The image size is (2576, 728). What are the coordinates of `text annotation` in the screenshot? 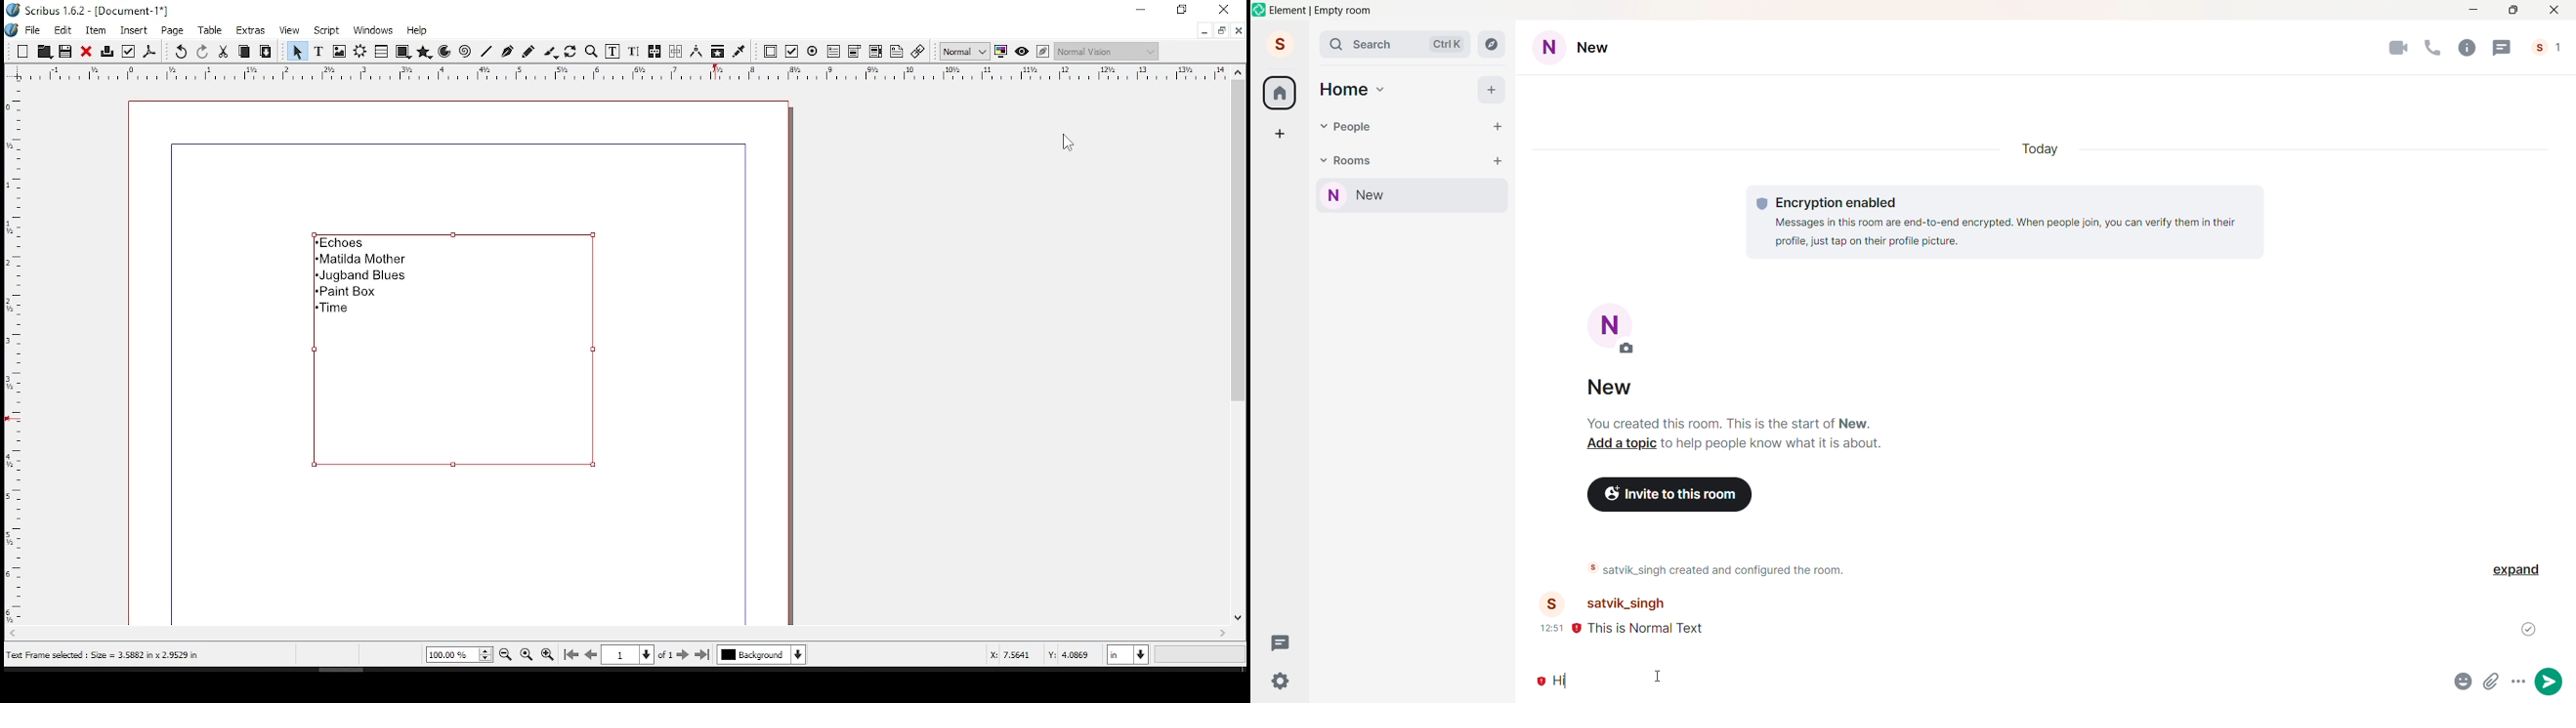 It's located at (897, 51).